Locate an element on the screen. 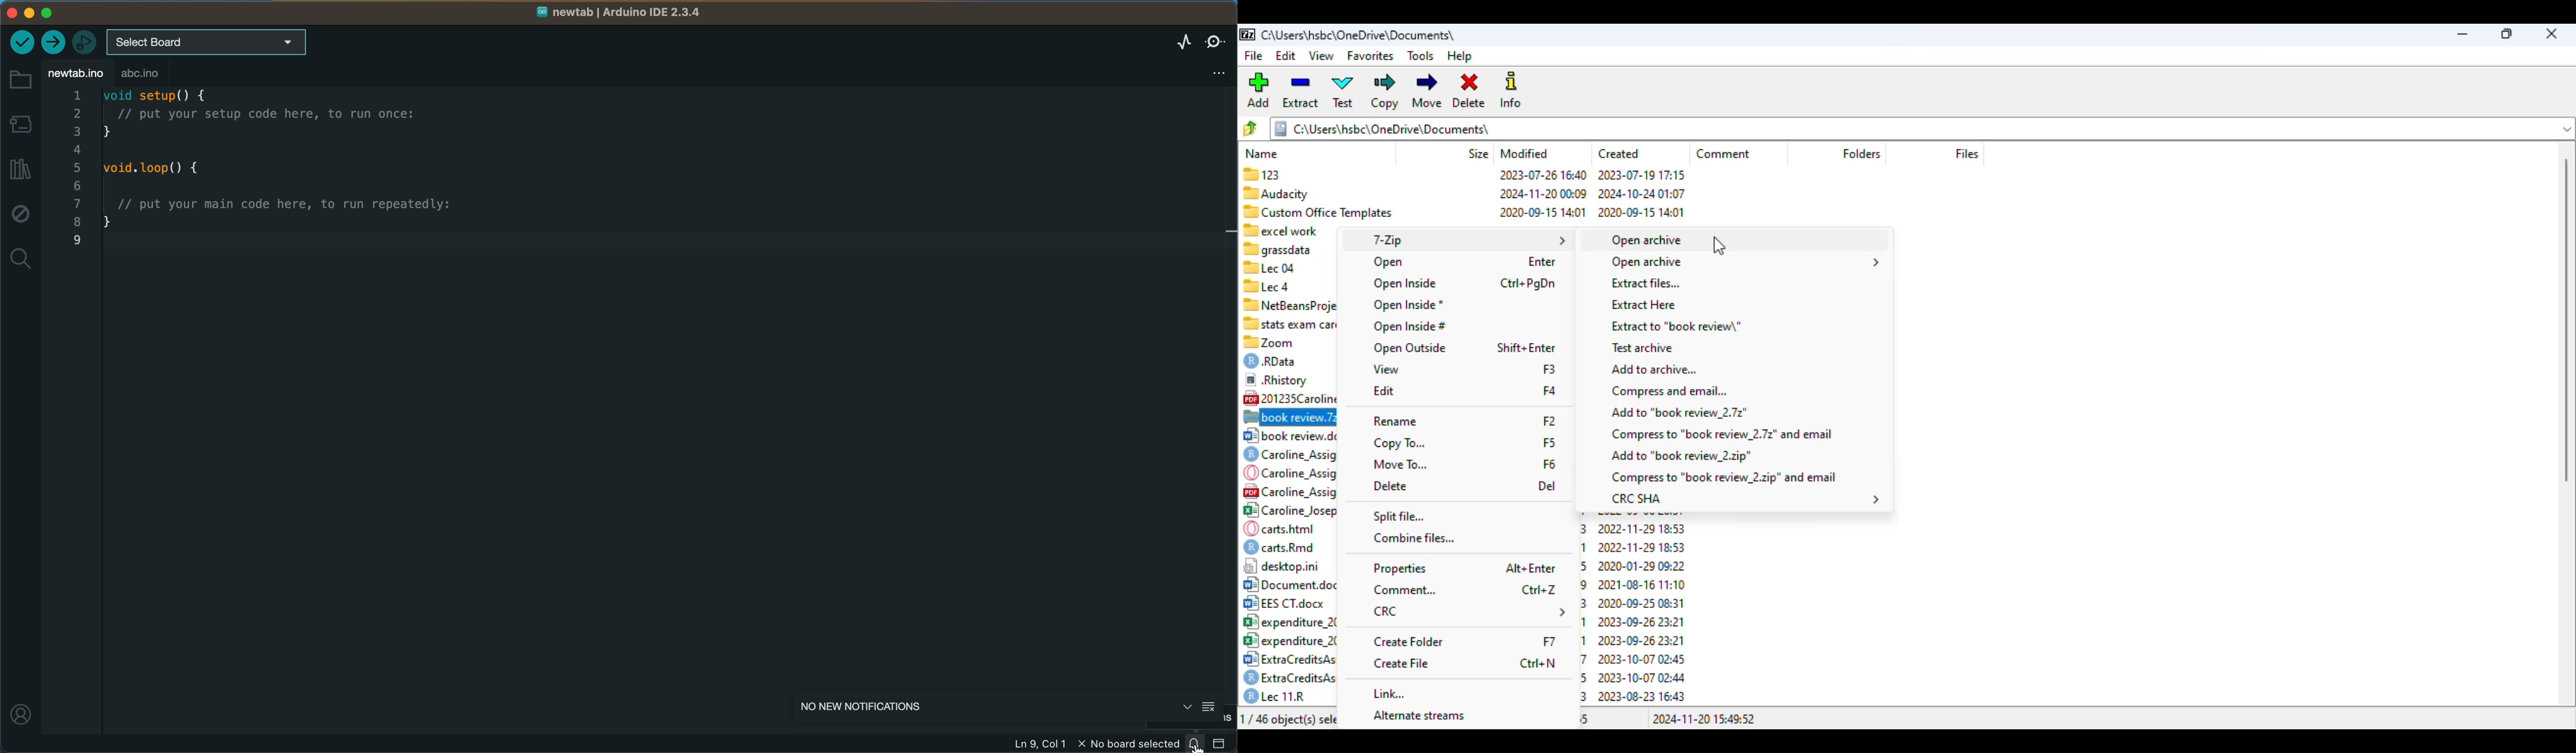 This screenshot has height=756, width=2576. delete is located at coordinates (1391, 486).